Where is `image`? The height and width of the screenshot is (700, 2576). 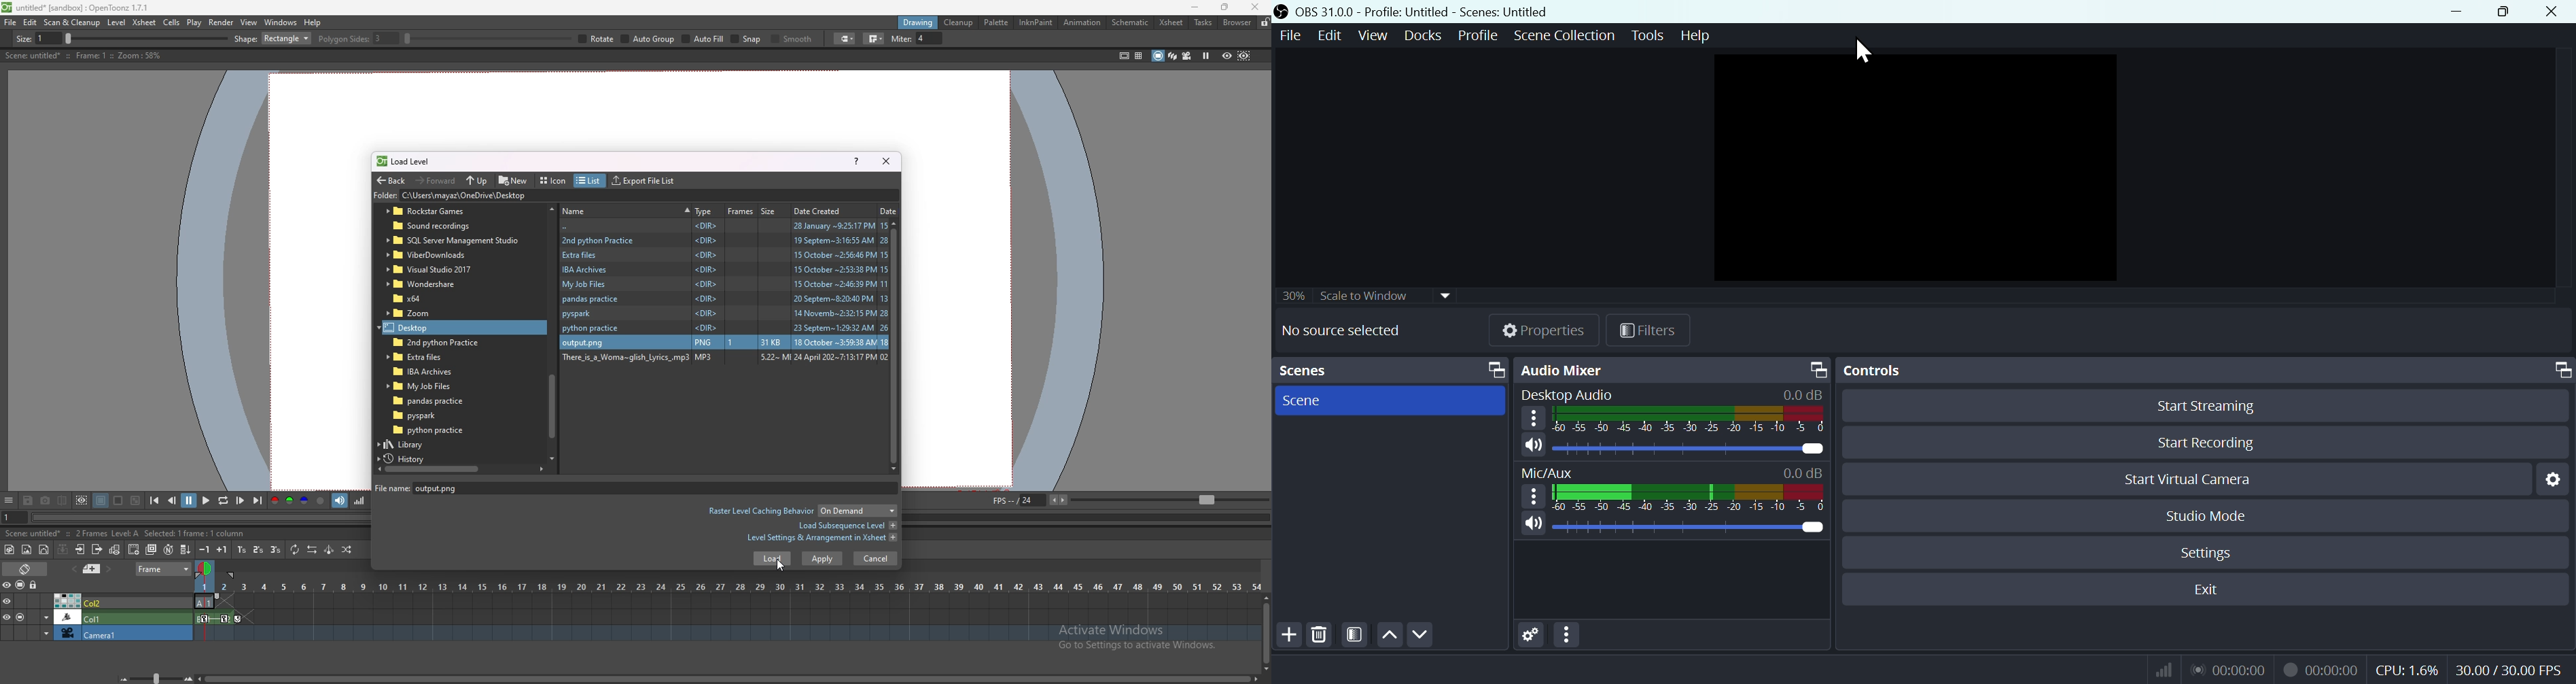
image is located at coordinates (723, 341).